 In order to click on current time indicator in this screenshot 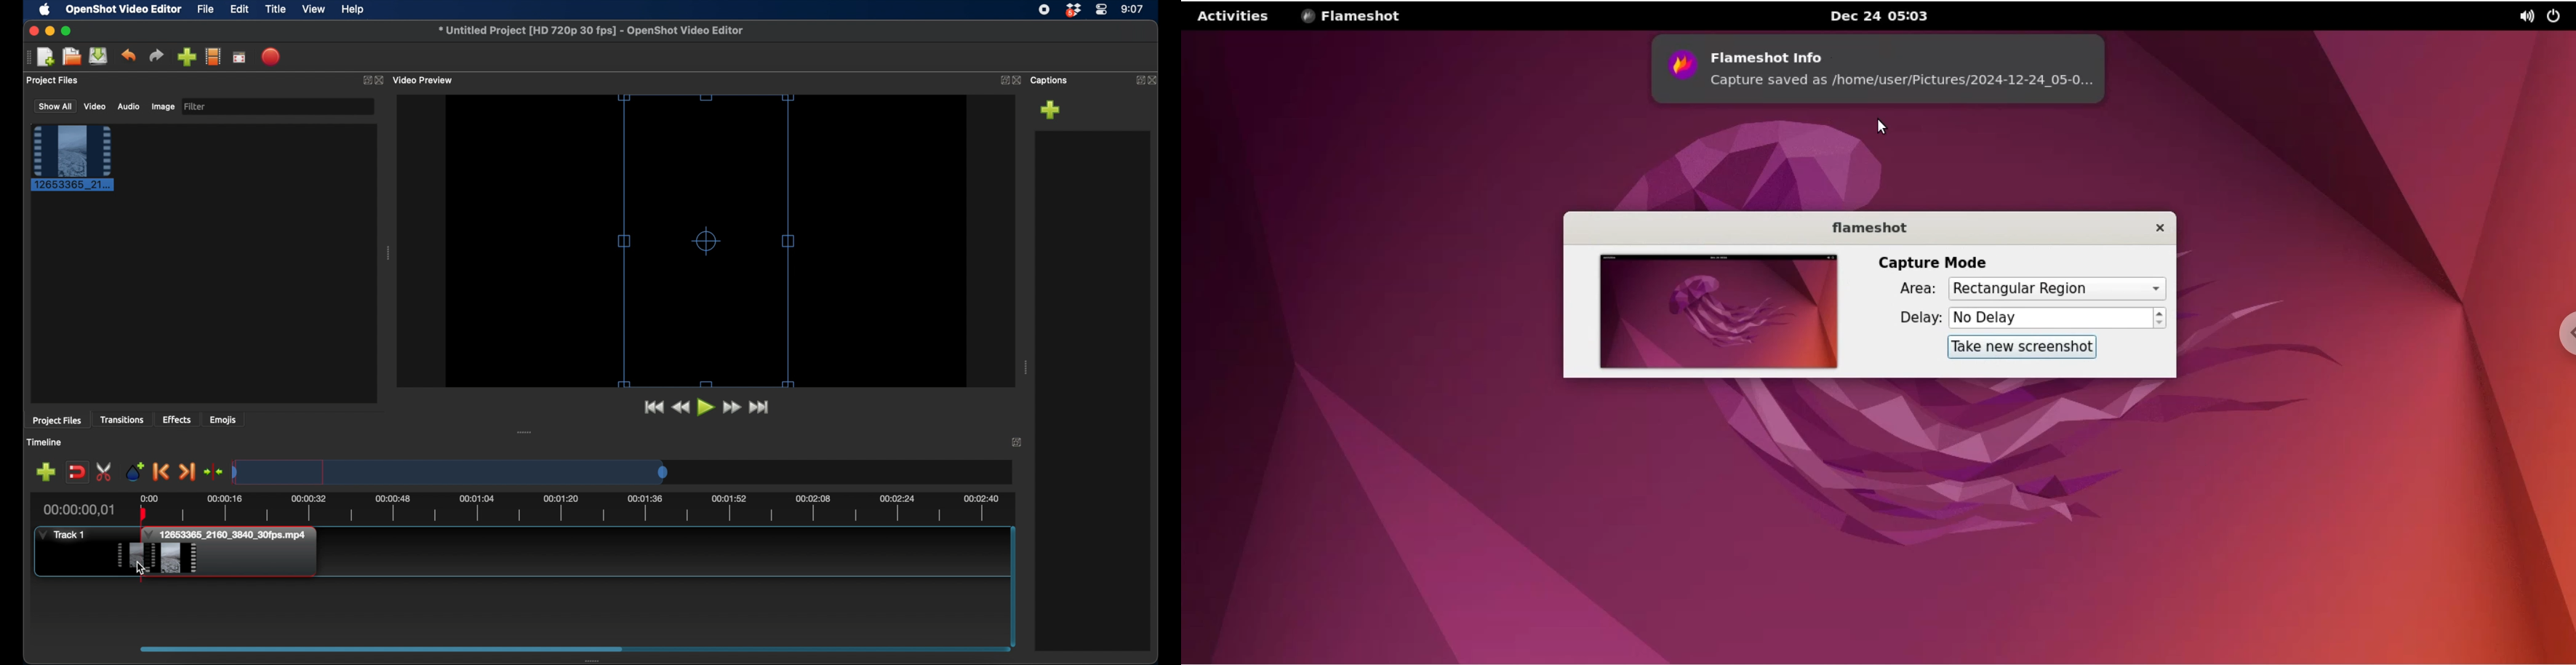, I will do `click(78, 510)`.